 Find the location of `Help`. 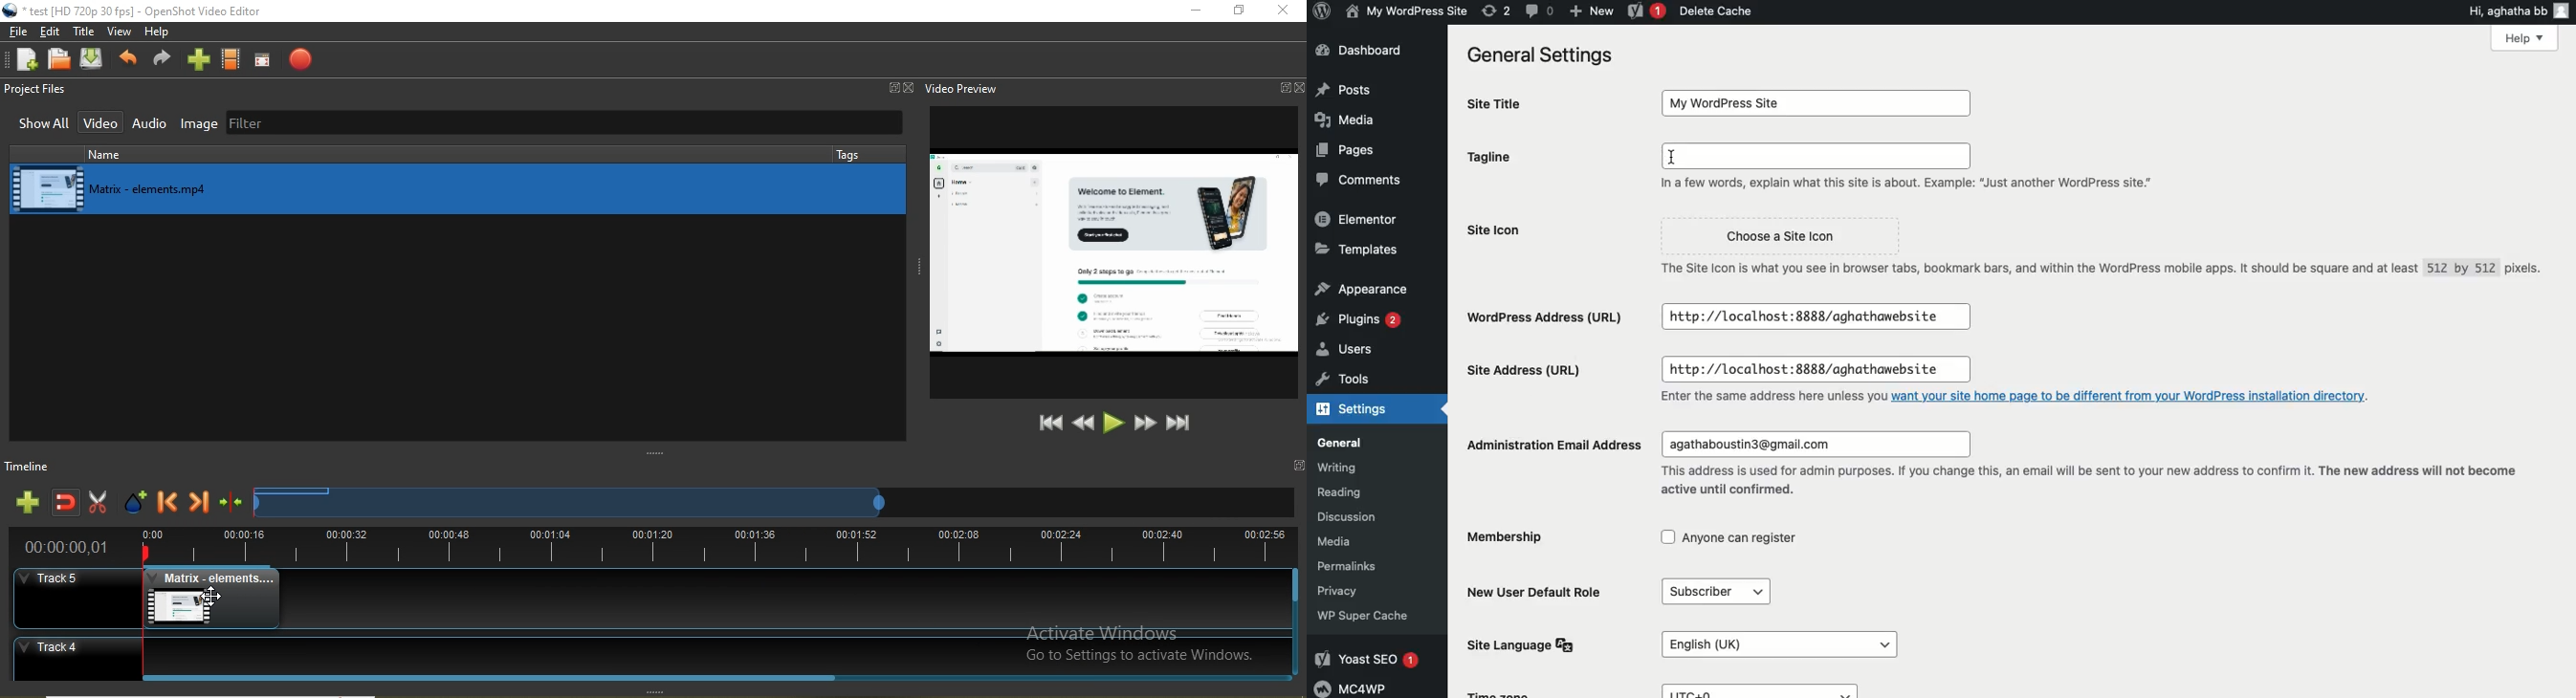

Help is located at coordinates (160, 33).